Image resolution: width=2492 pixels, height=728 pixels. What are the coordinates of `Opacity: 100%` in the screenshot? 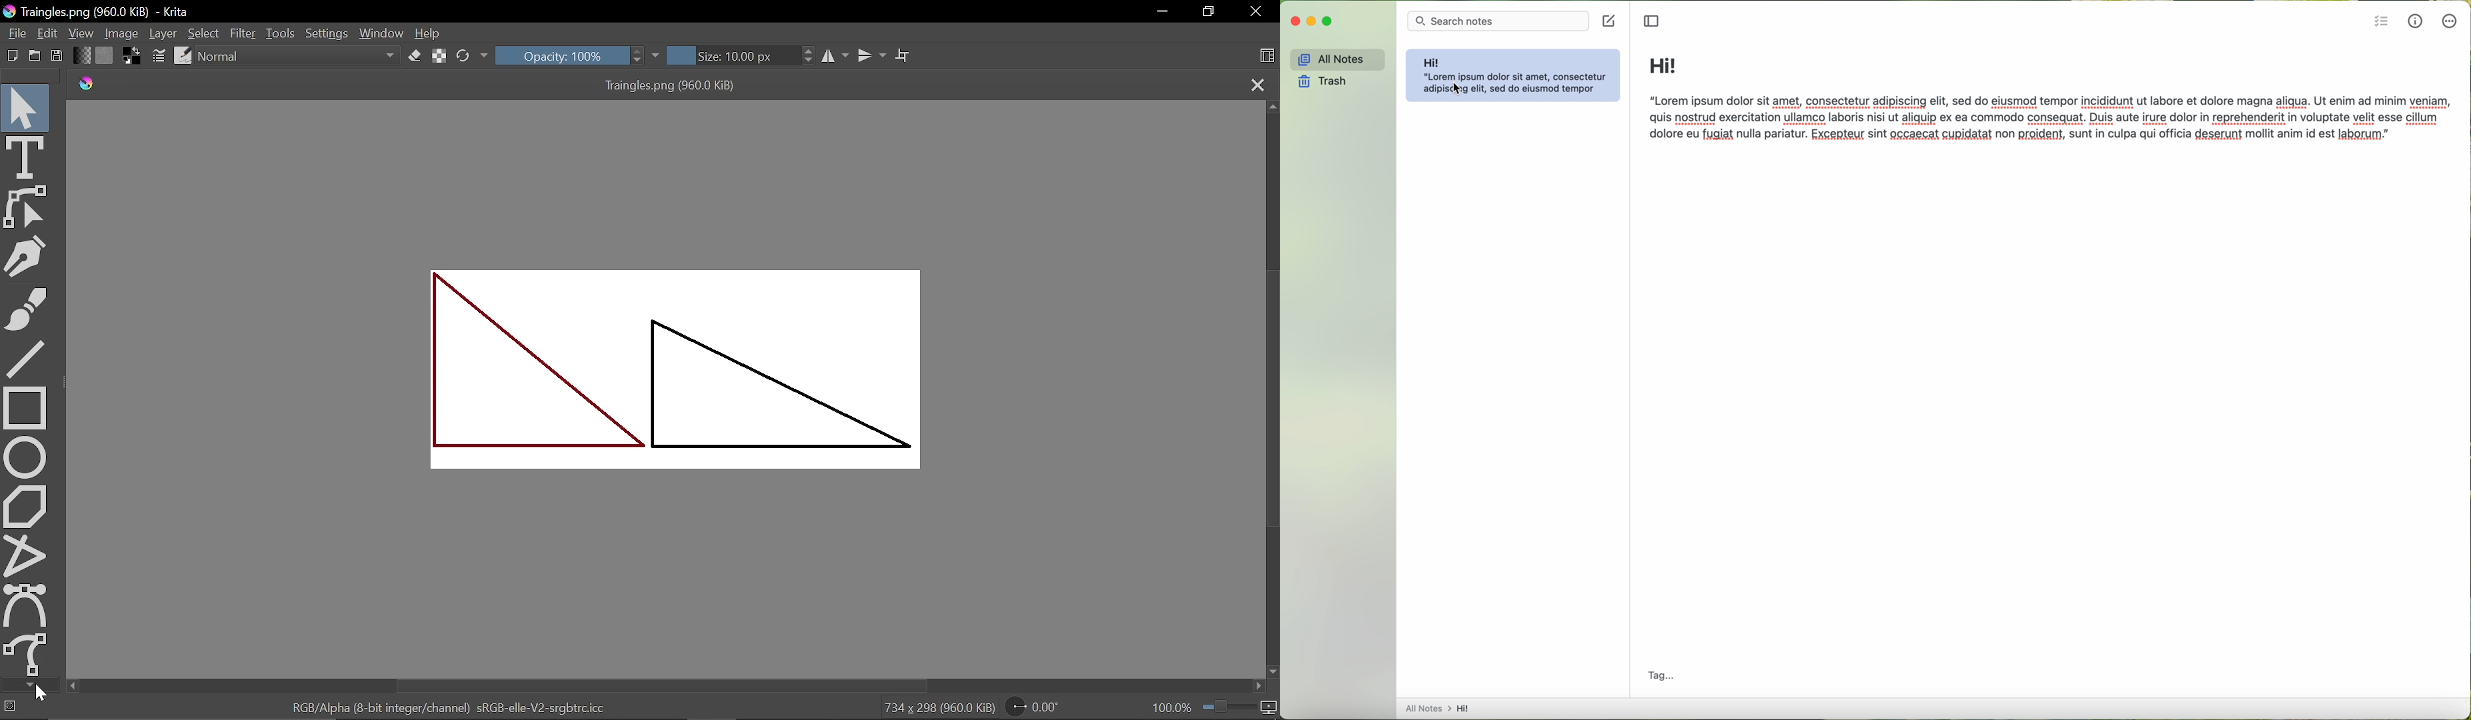 It's located at (561, 55).